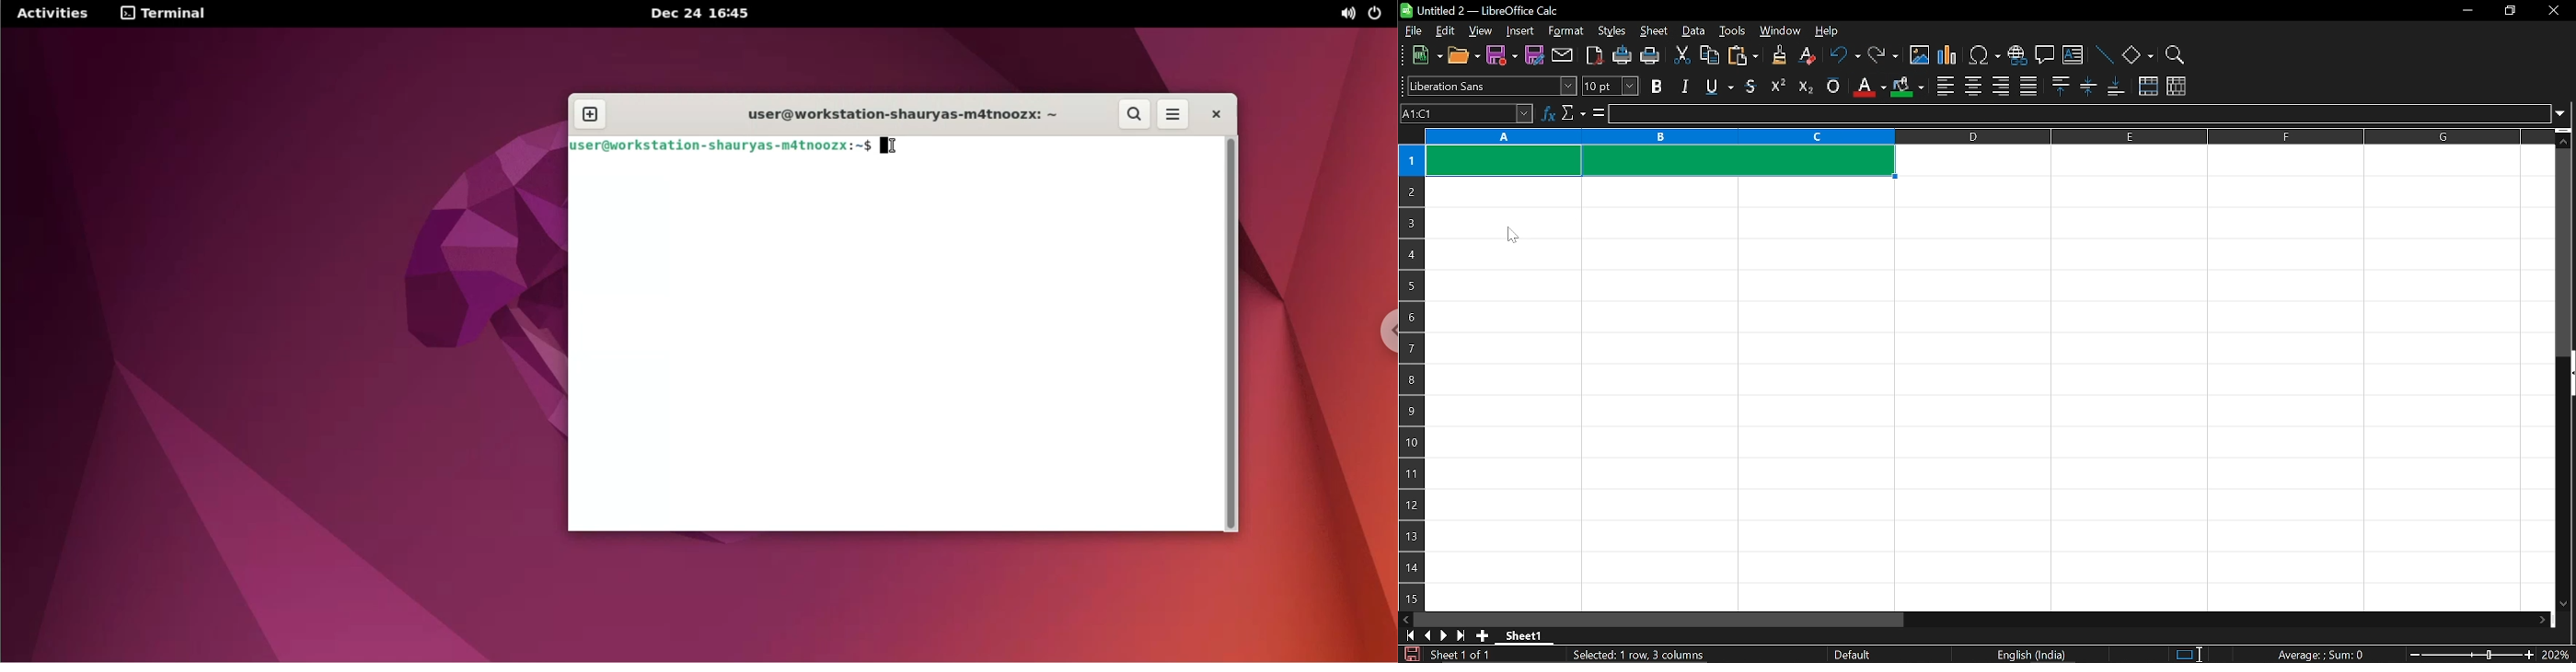 The width and height of the screenshot is (2576, 672). I want to click on previous sheet, so click(1426, 635).